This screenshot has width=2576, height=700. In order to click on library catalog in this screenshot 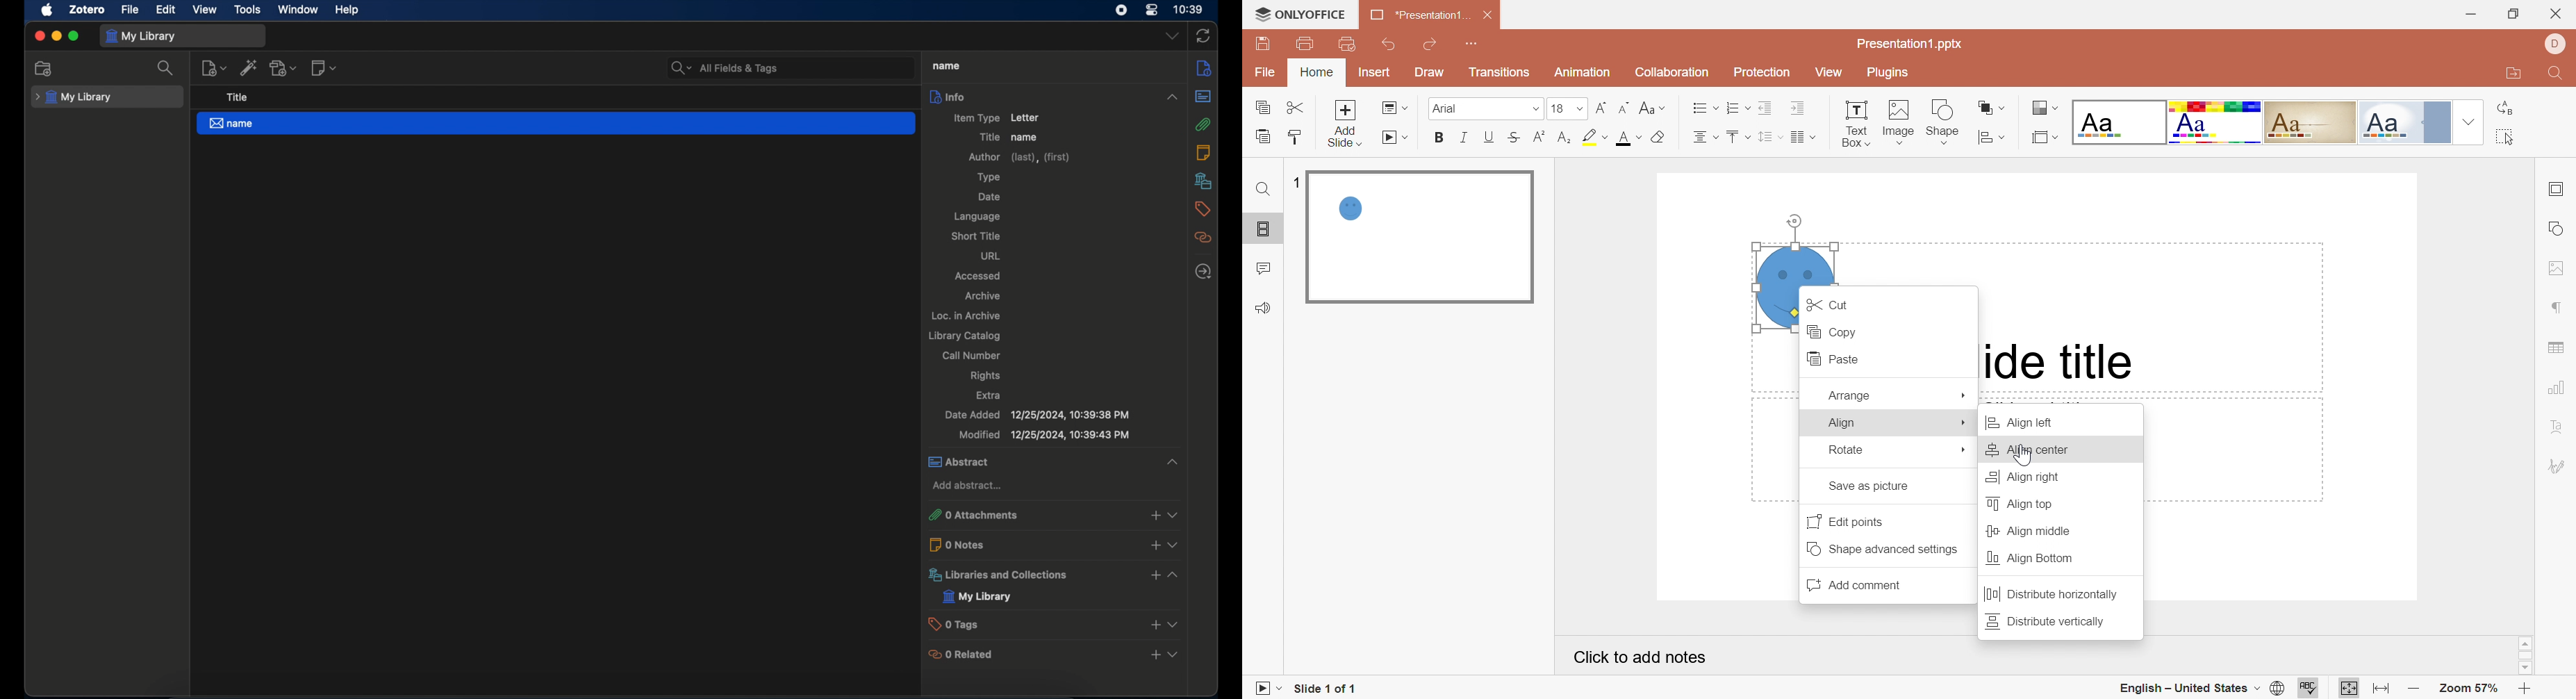, I will do `click(968, 335)`.